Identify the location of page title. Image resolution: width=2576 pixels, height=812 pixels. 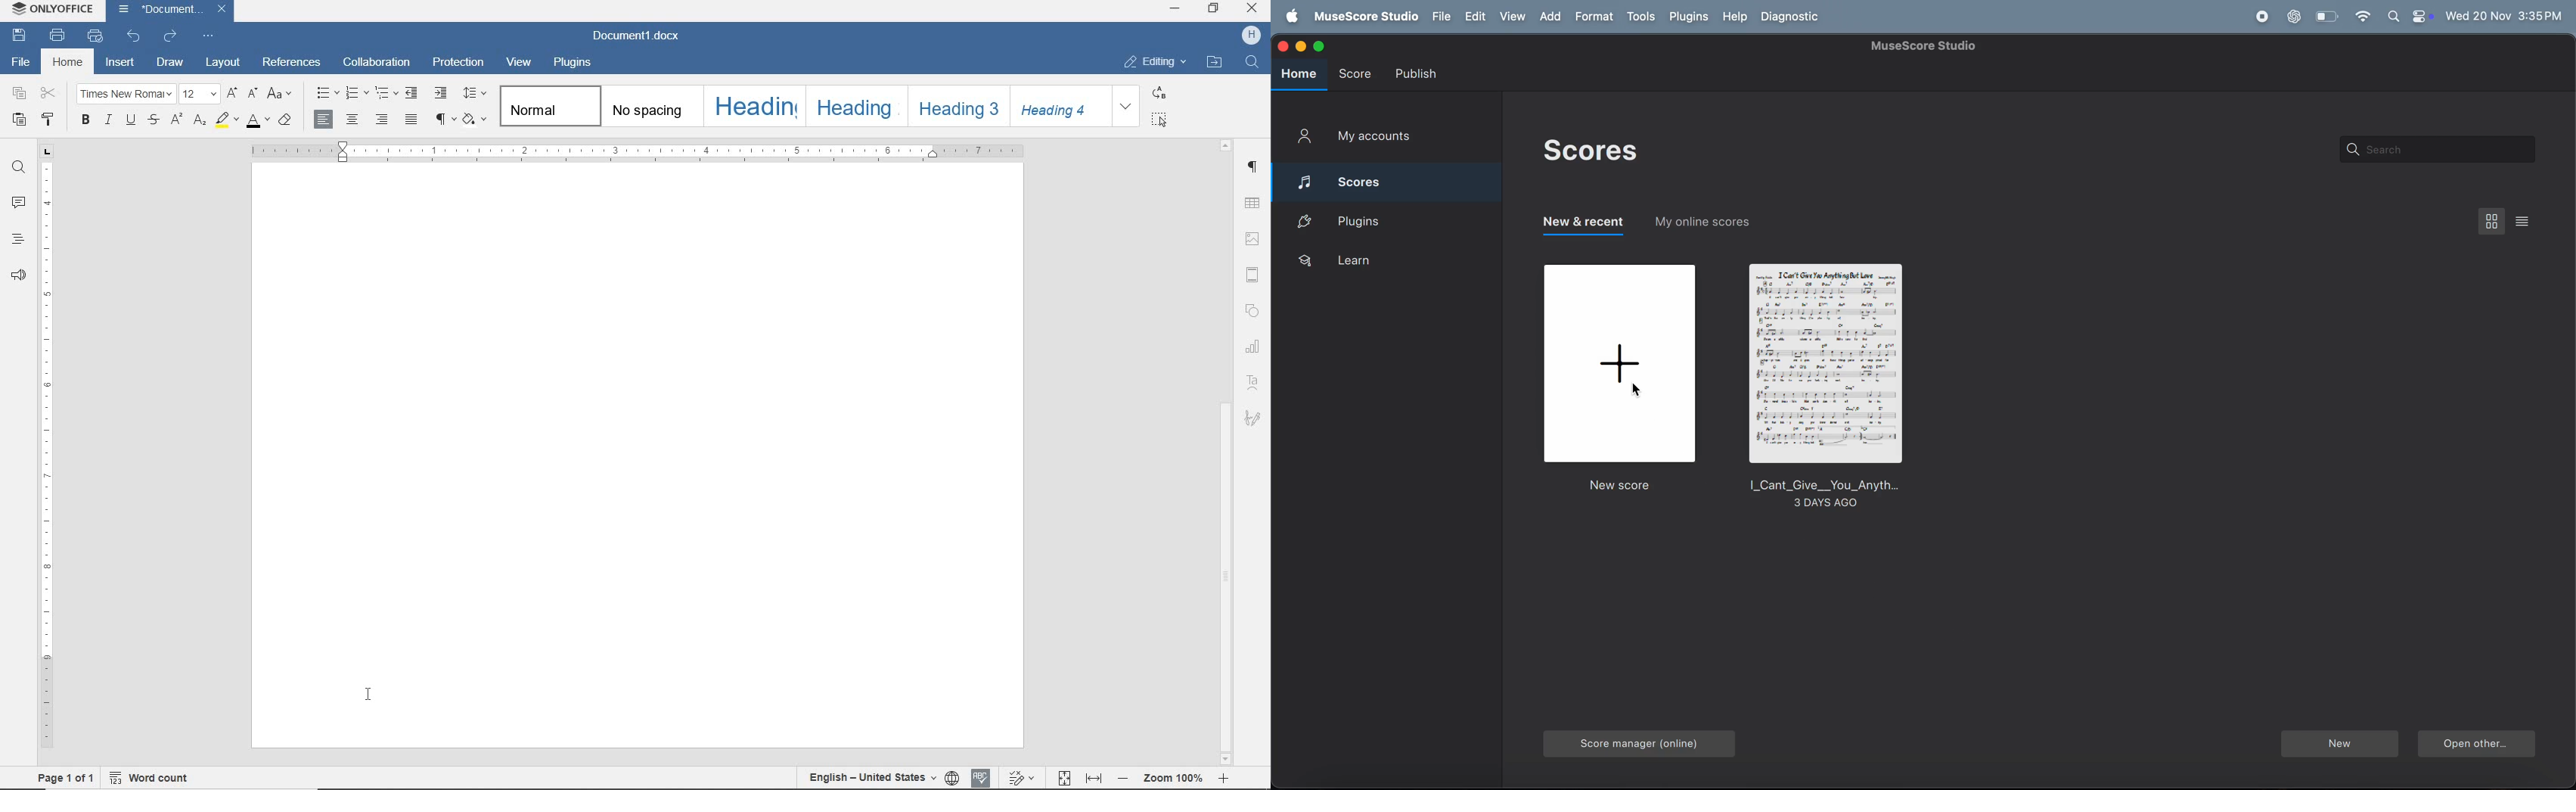
(1926, 46).